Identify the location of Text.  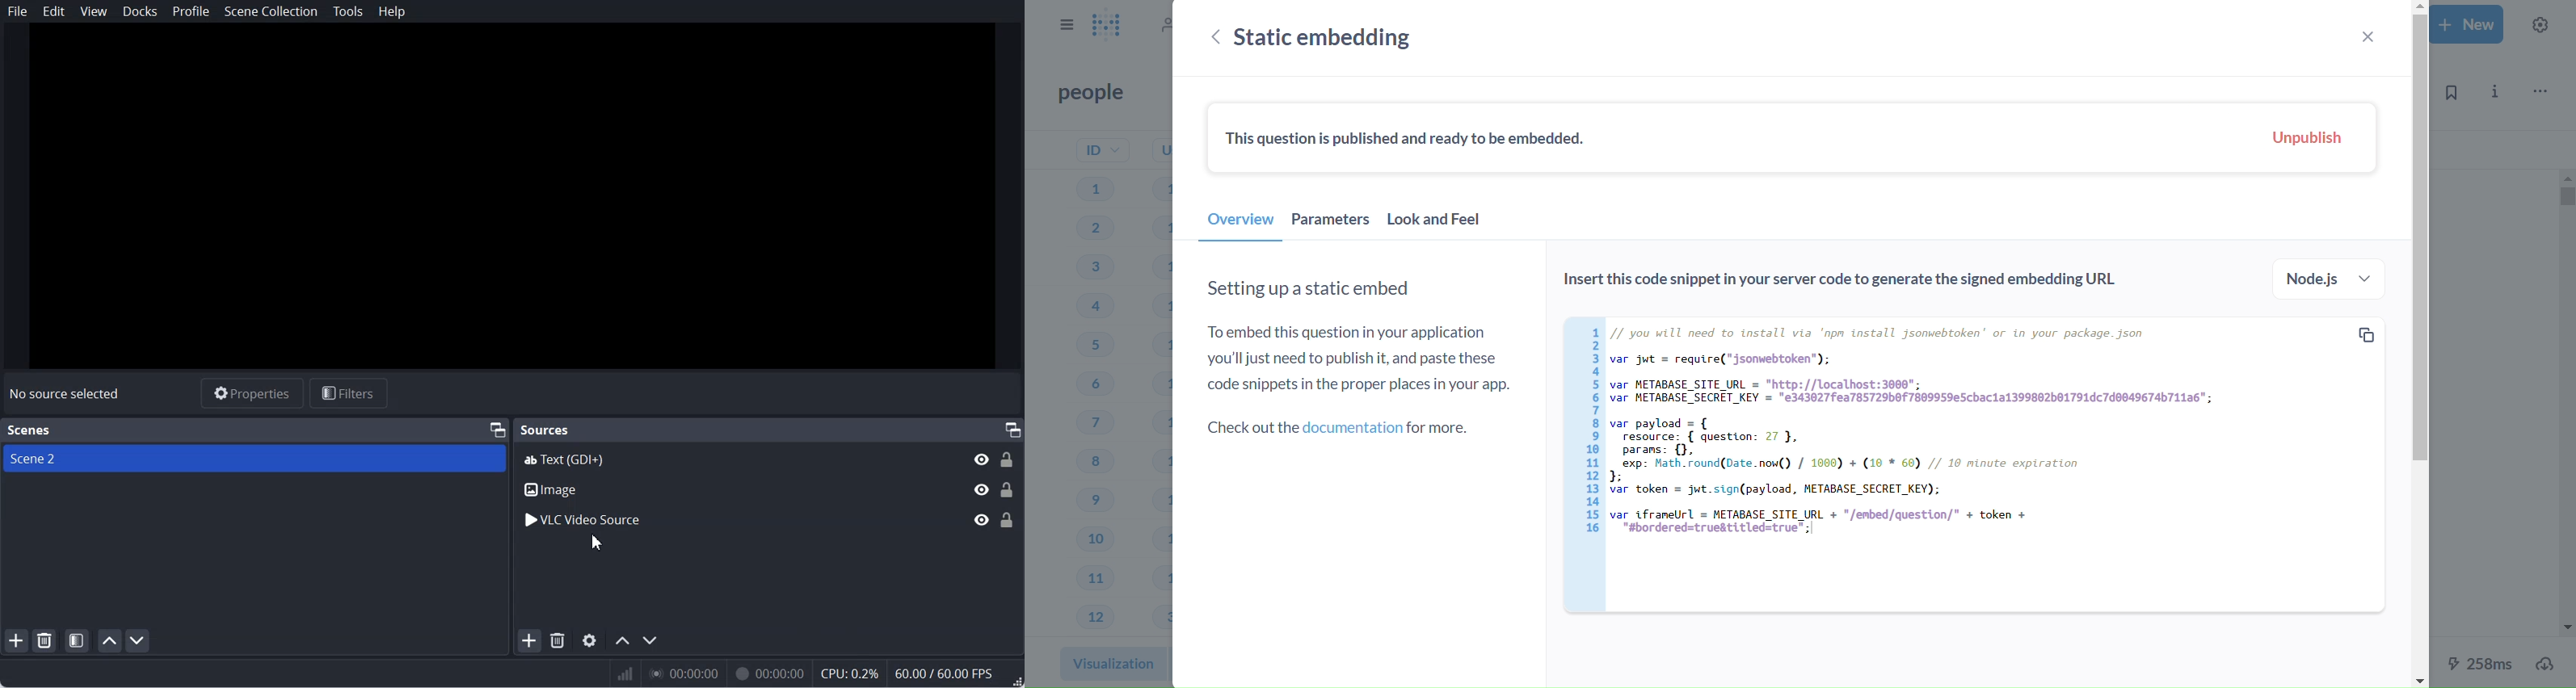
(546, 431).